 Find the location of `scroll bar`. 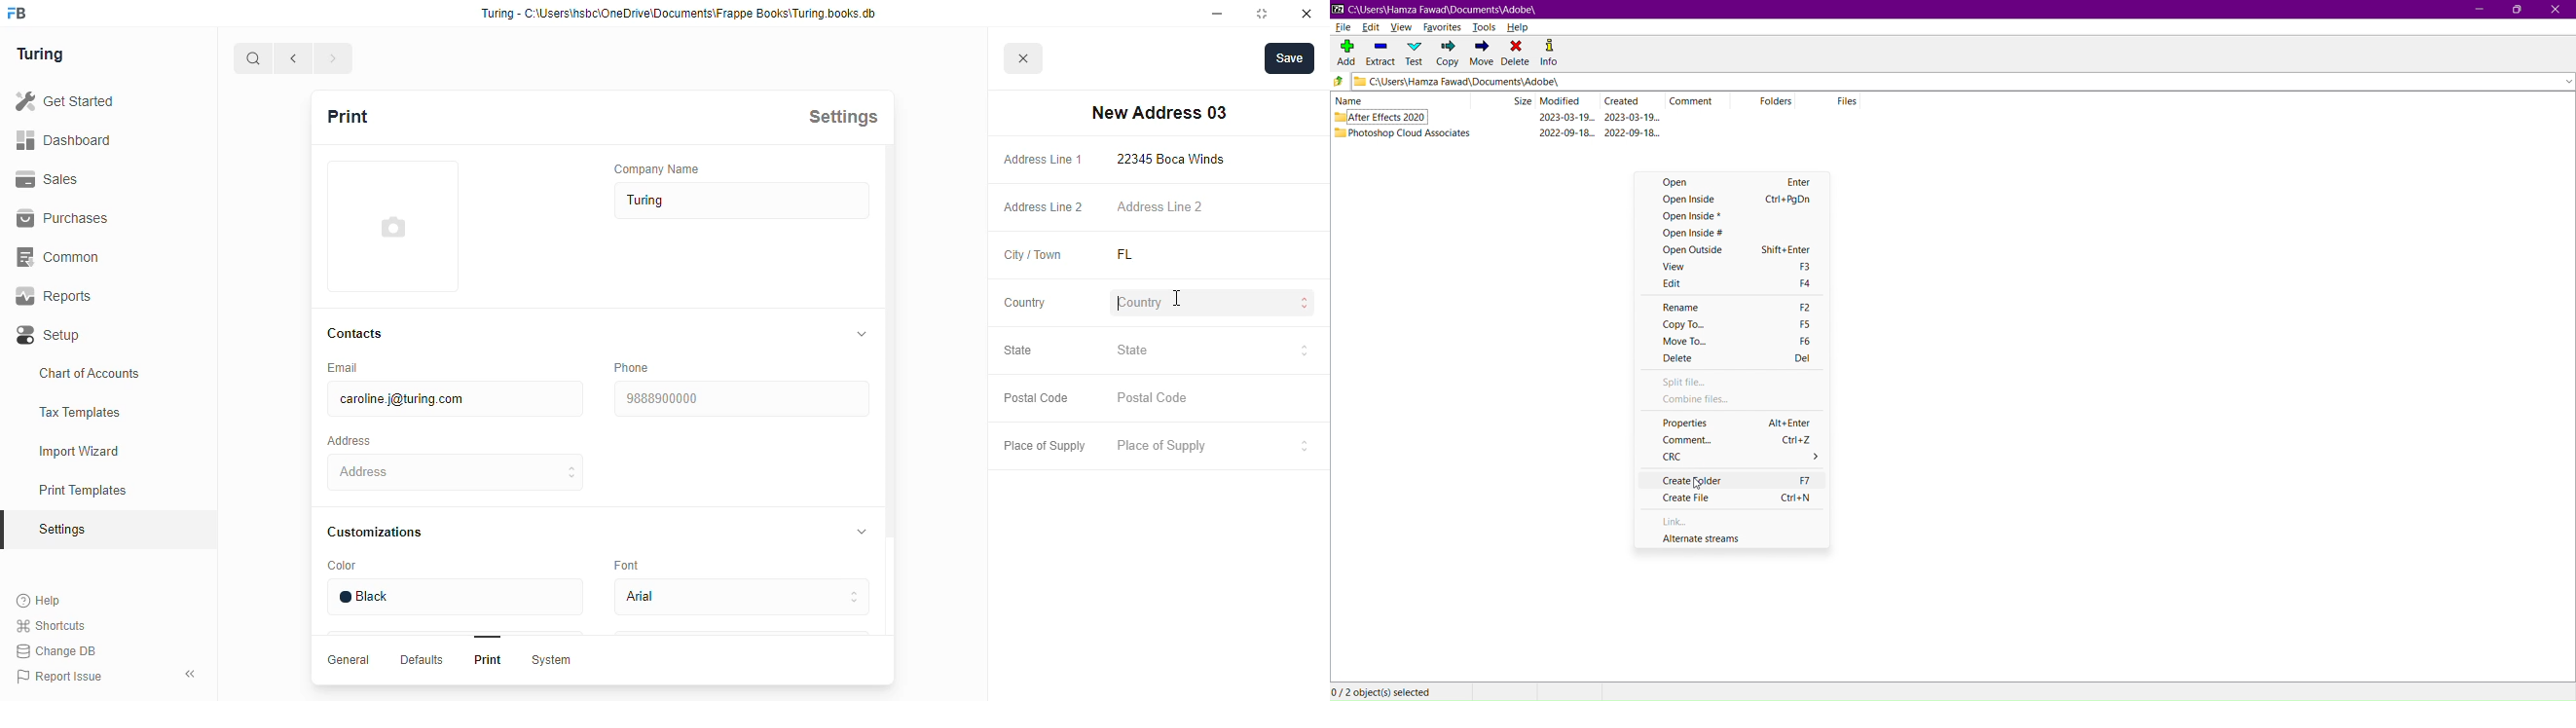

scroll bar is located at coordinates (889, 415).